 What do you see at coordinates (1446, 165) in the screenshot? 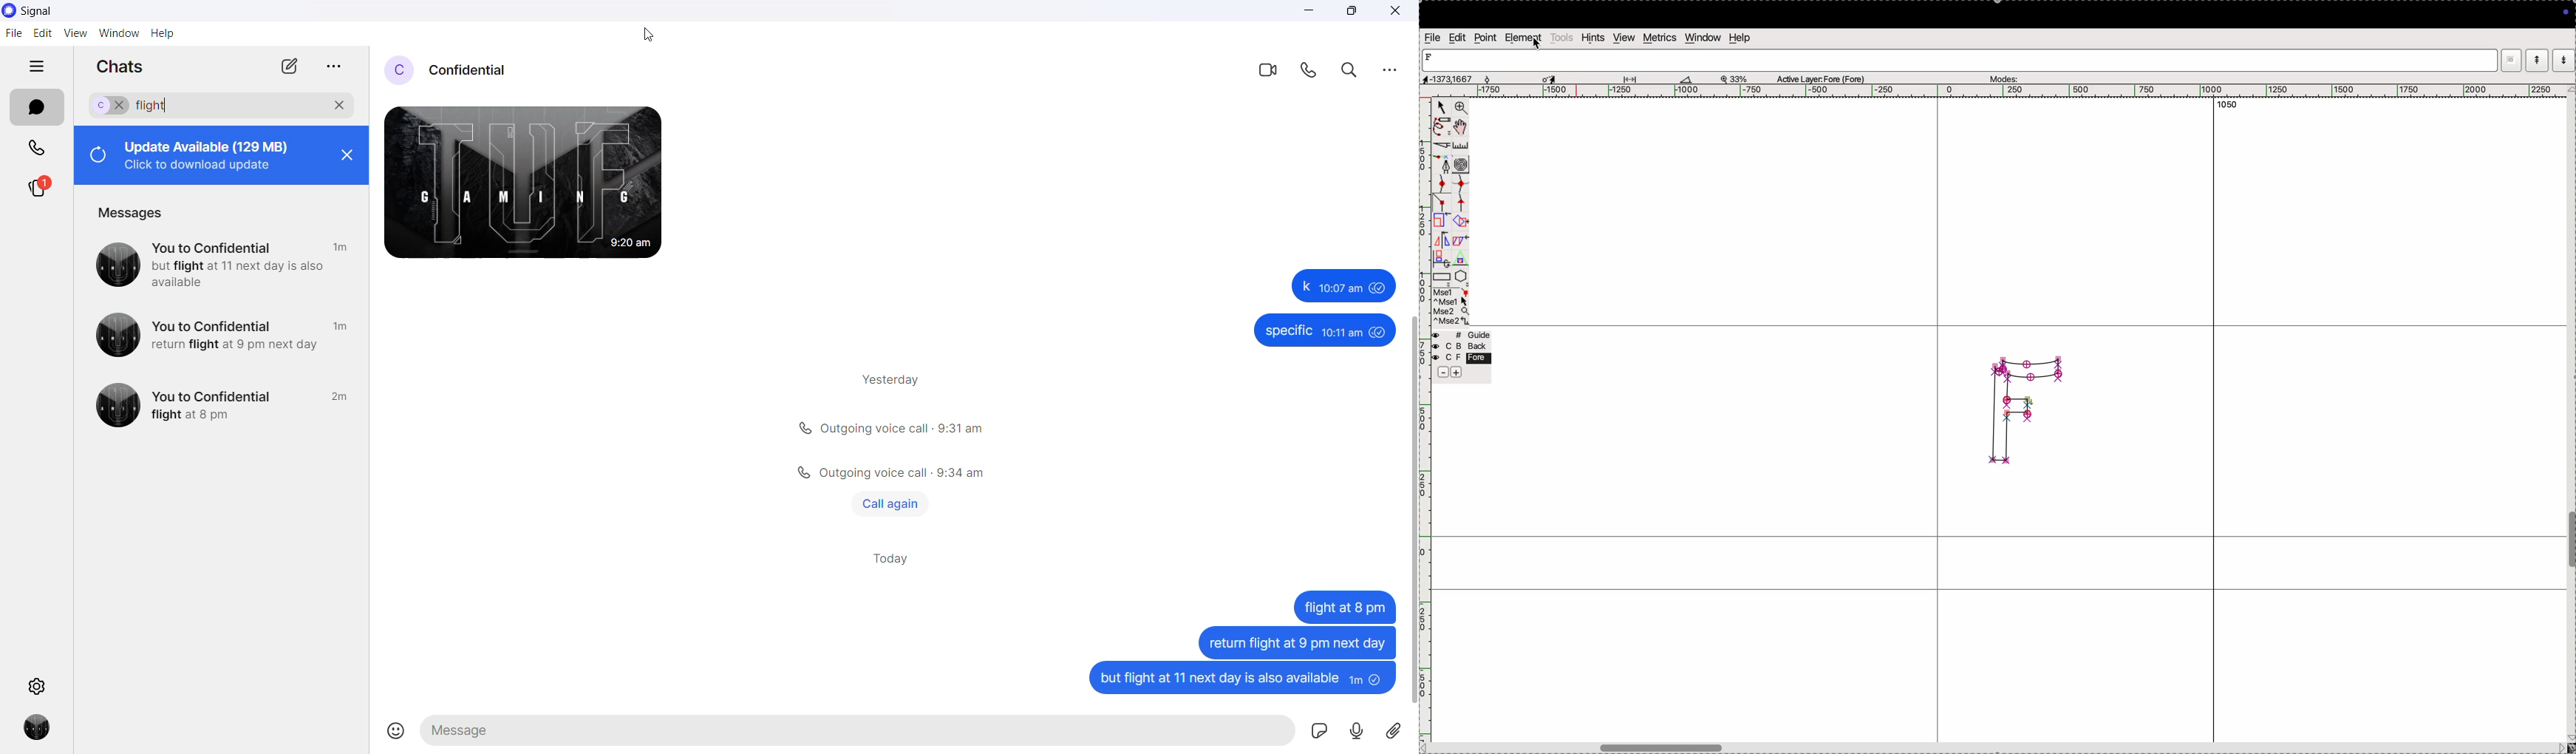
I see `fountain pen` at bounding box center [1446, 165].